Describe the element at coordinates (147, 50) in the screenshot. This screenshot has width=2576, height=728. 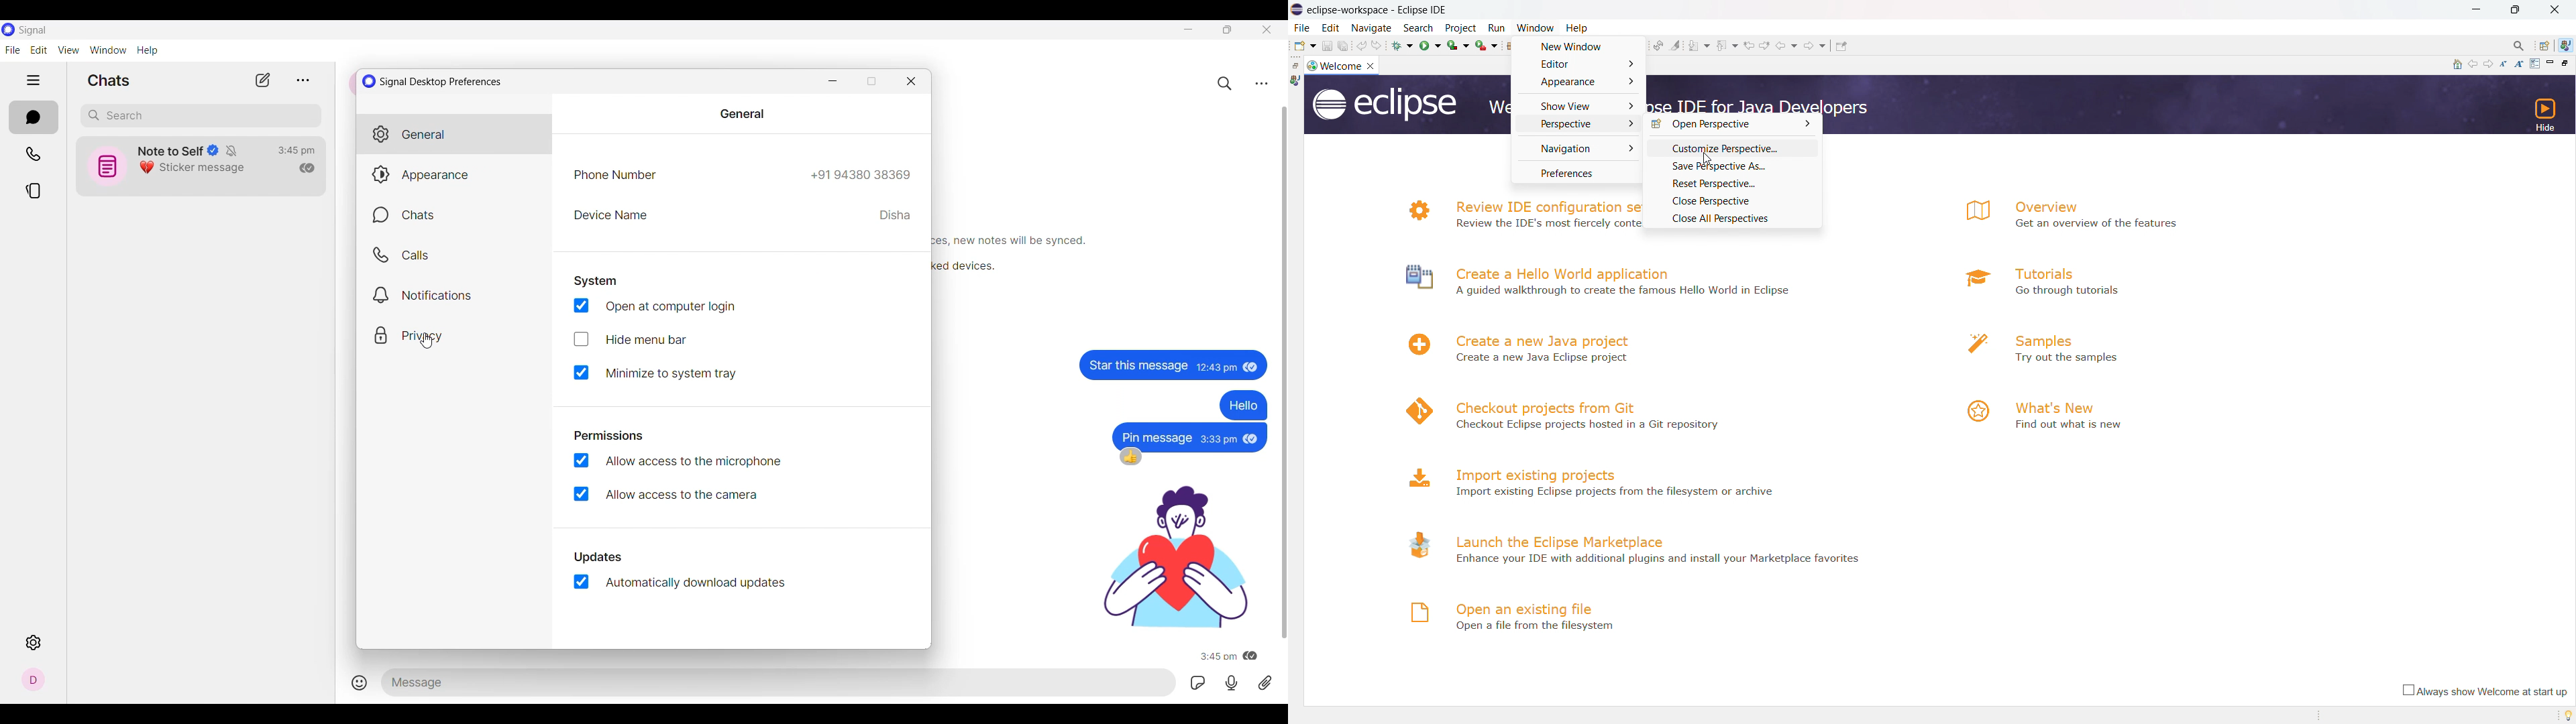
I see `Help menu` at that location.